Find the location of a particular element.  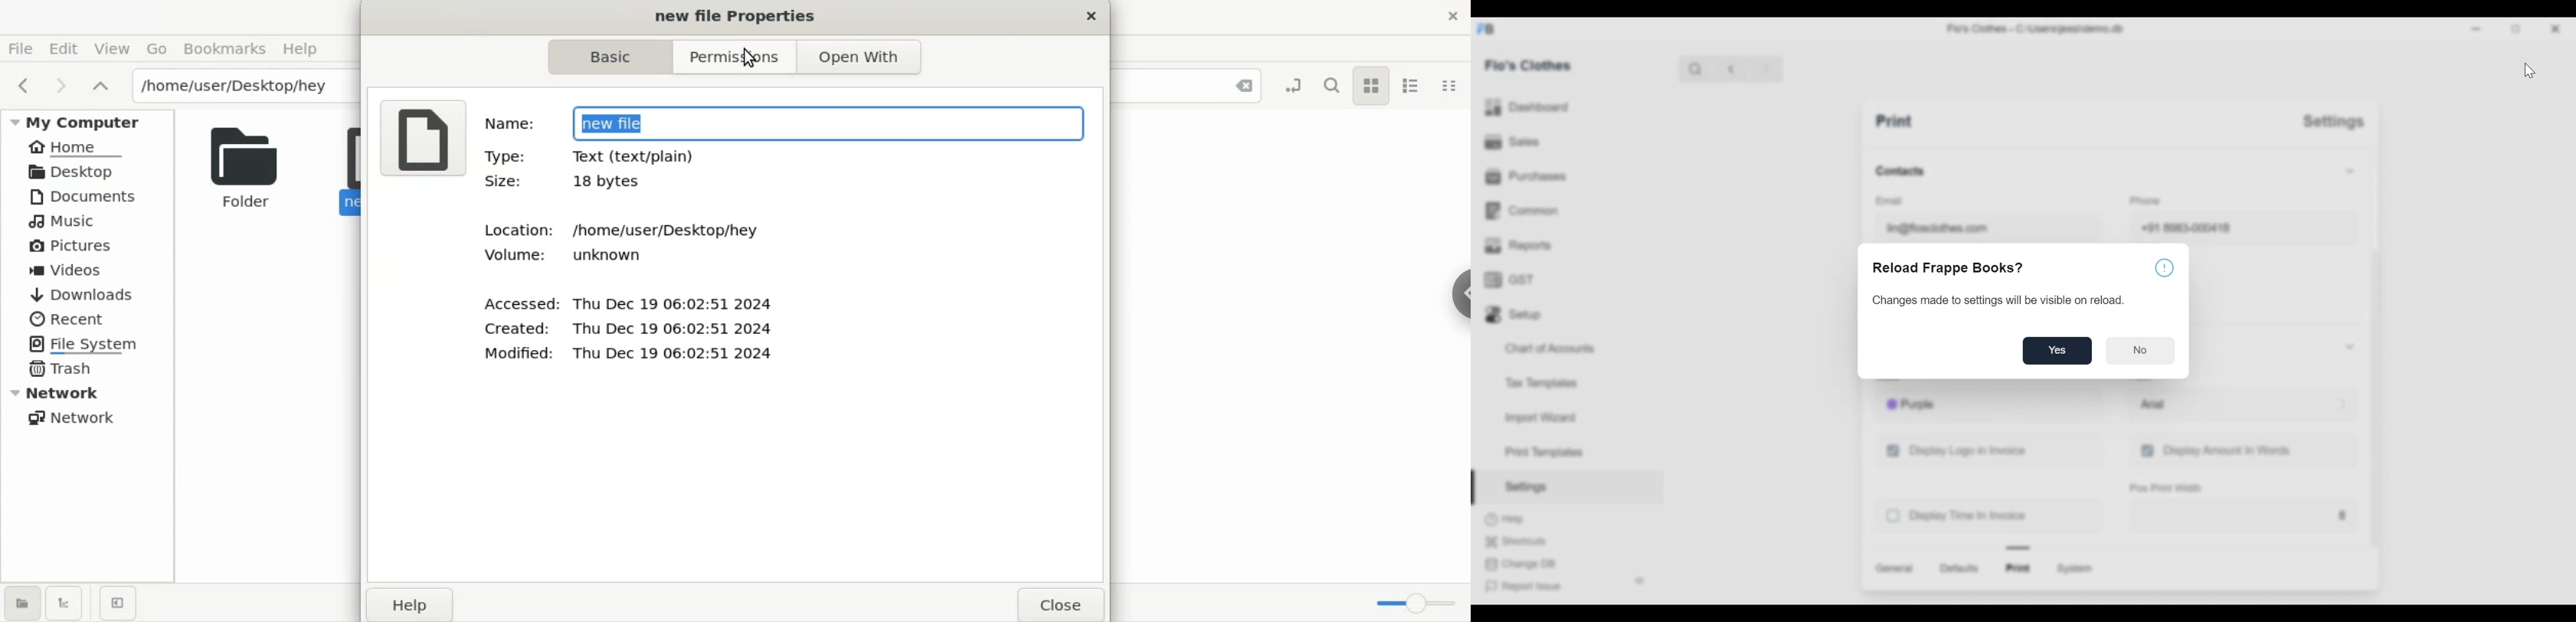

Reload Frappe Books? is located at coordinates (1949, 268).